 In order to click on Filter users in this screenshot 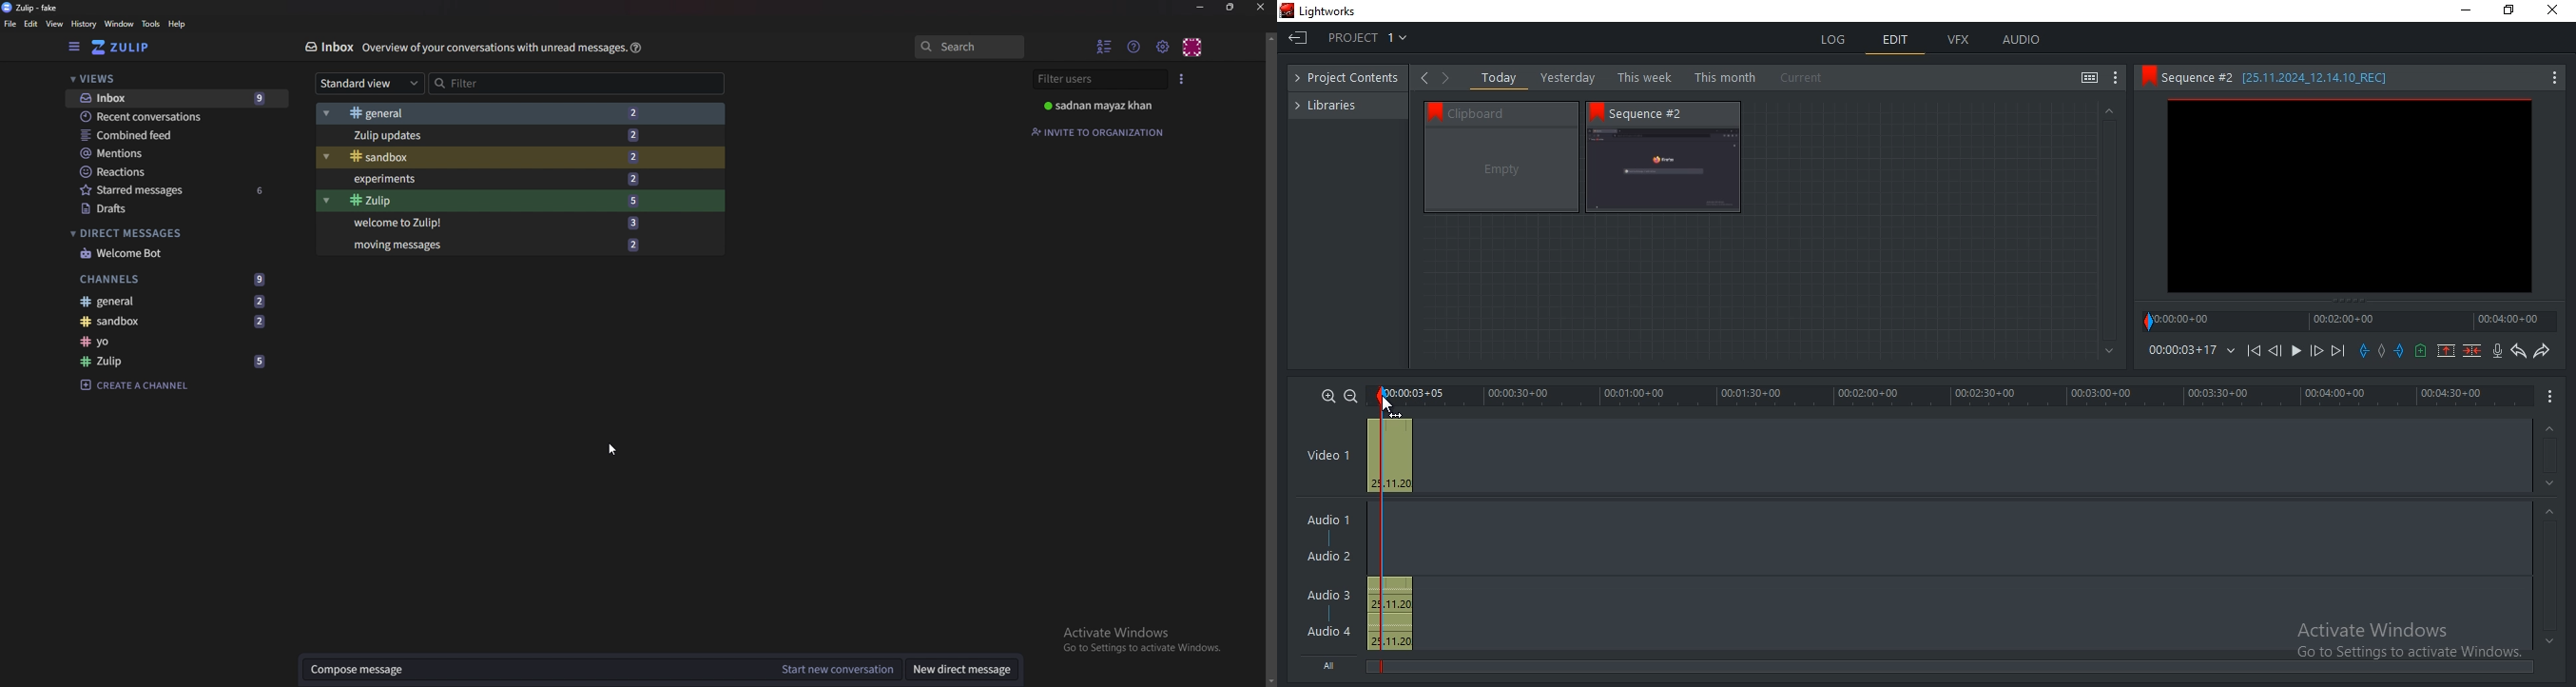, I will do `click(1094, 79)`.